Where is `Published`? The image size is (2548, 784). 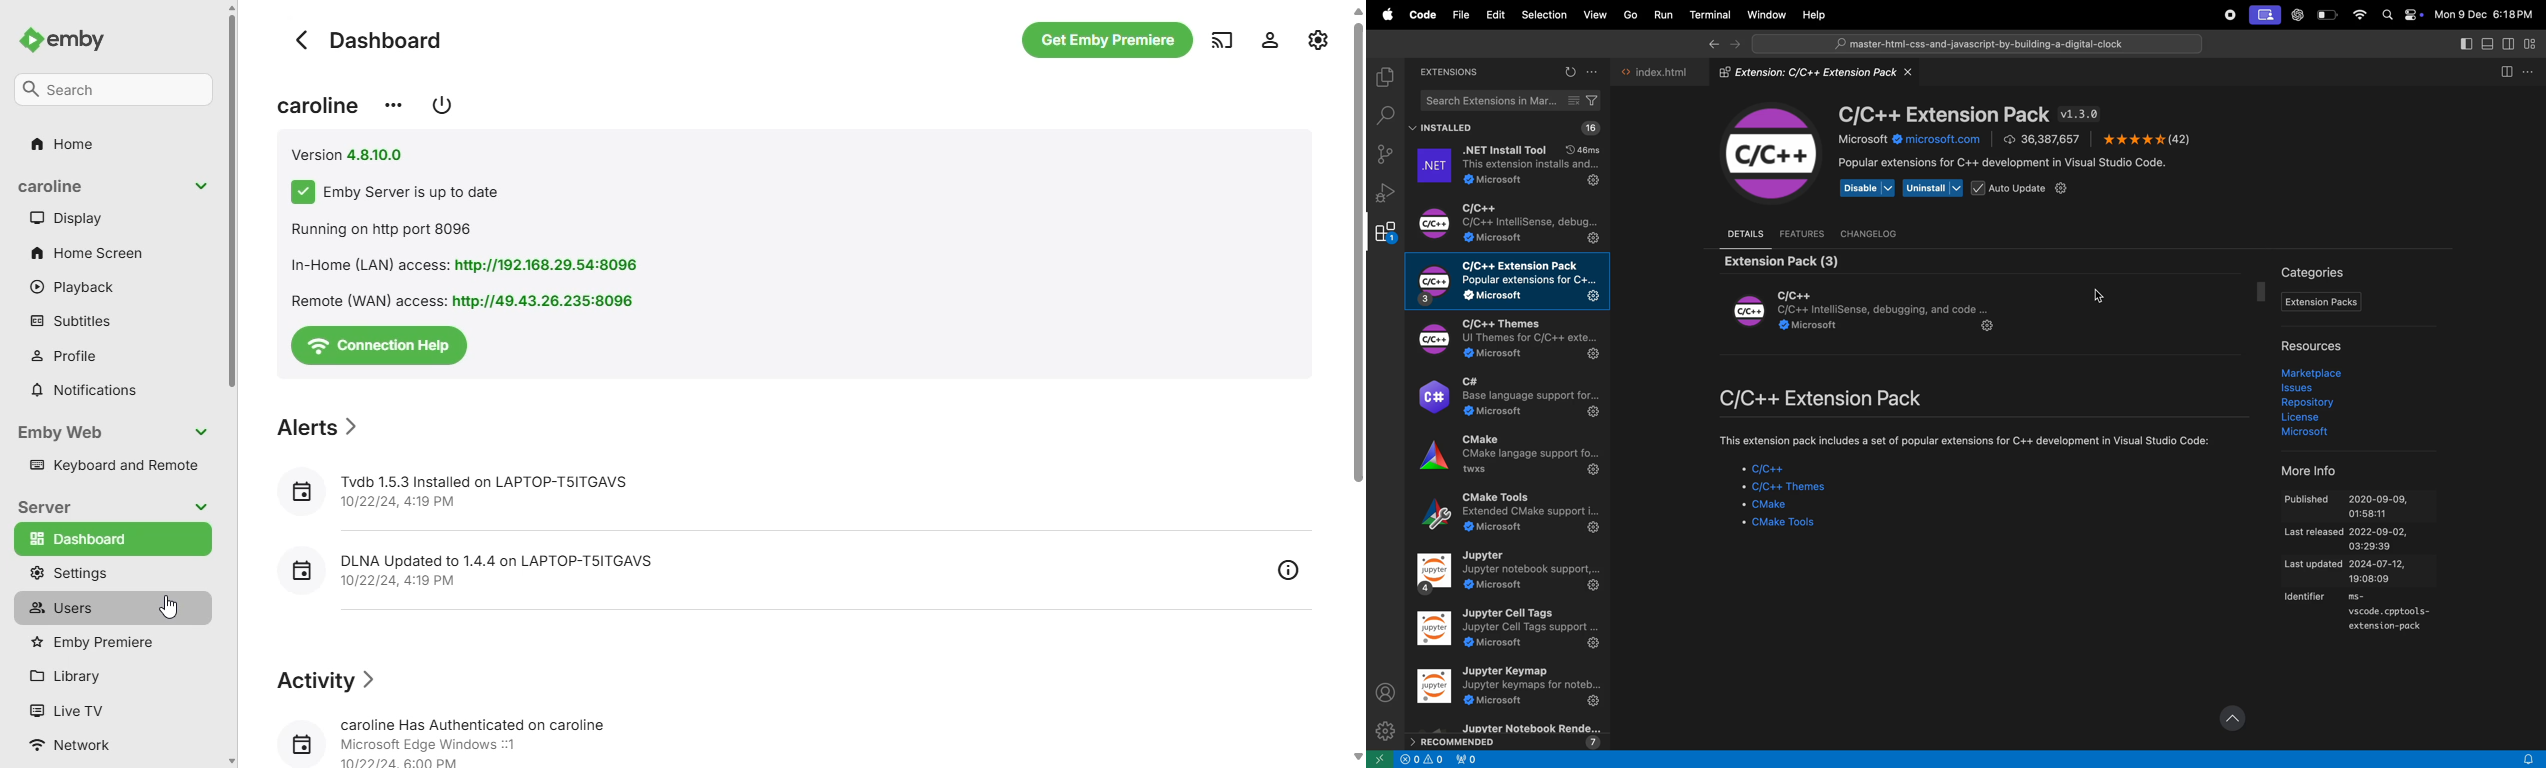 Published is located at coordinates (2363, 506).